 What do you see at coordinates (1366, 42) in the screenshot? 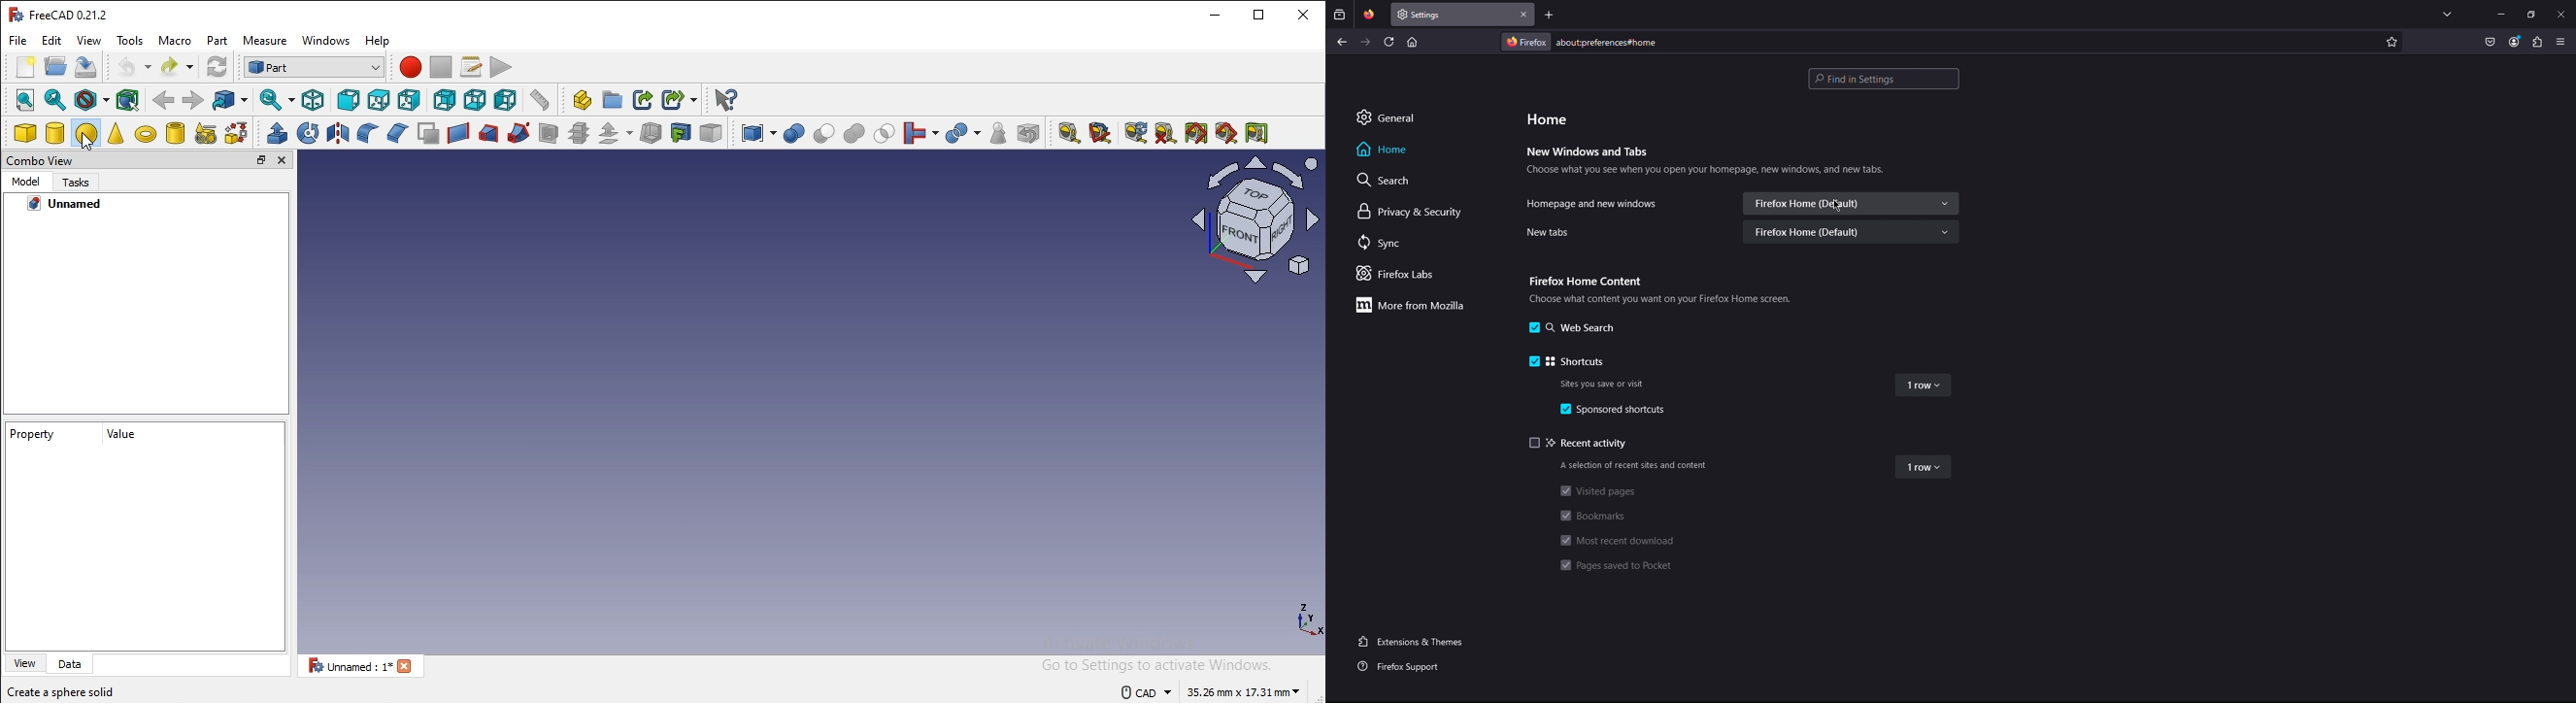
I see `Next` at bounding box center [1366, 42].